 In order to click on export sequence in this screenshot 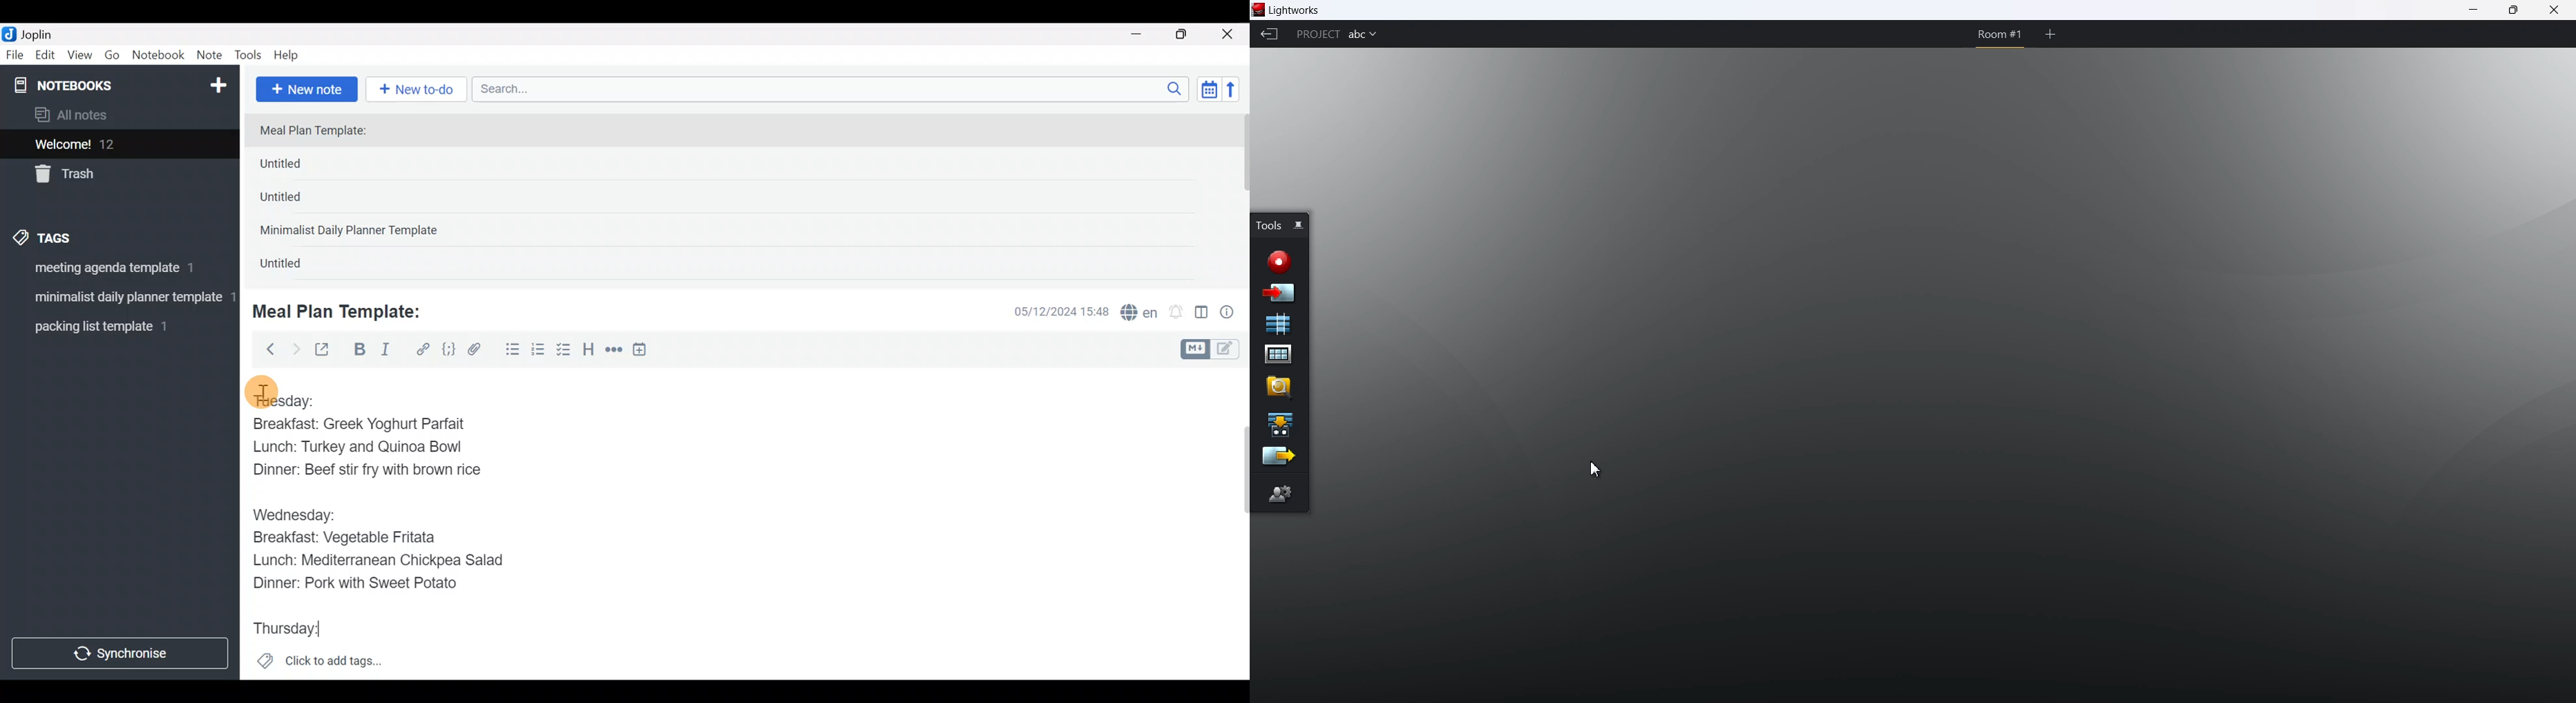, I will do `click(1277, 457)`.